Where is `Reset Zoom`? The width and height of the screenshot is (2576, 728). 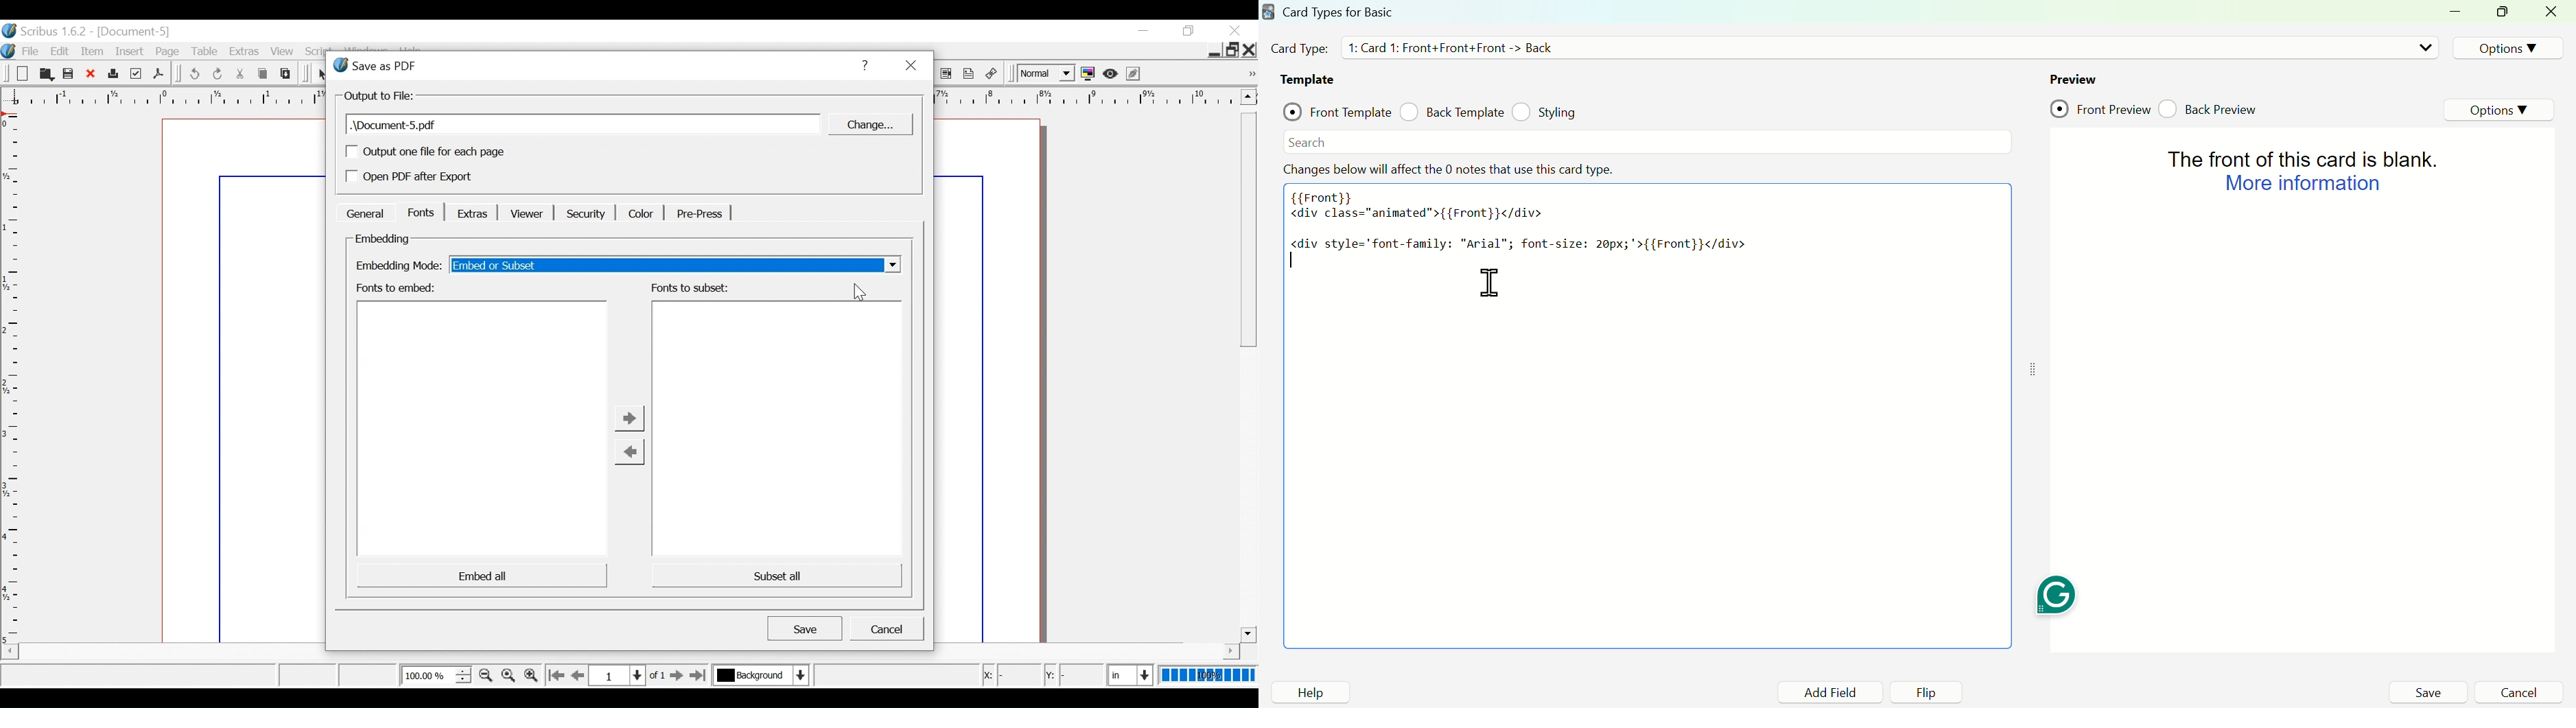 Reset Zoom is located at coordinates (509, 675).